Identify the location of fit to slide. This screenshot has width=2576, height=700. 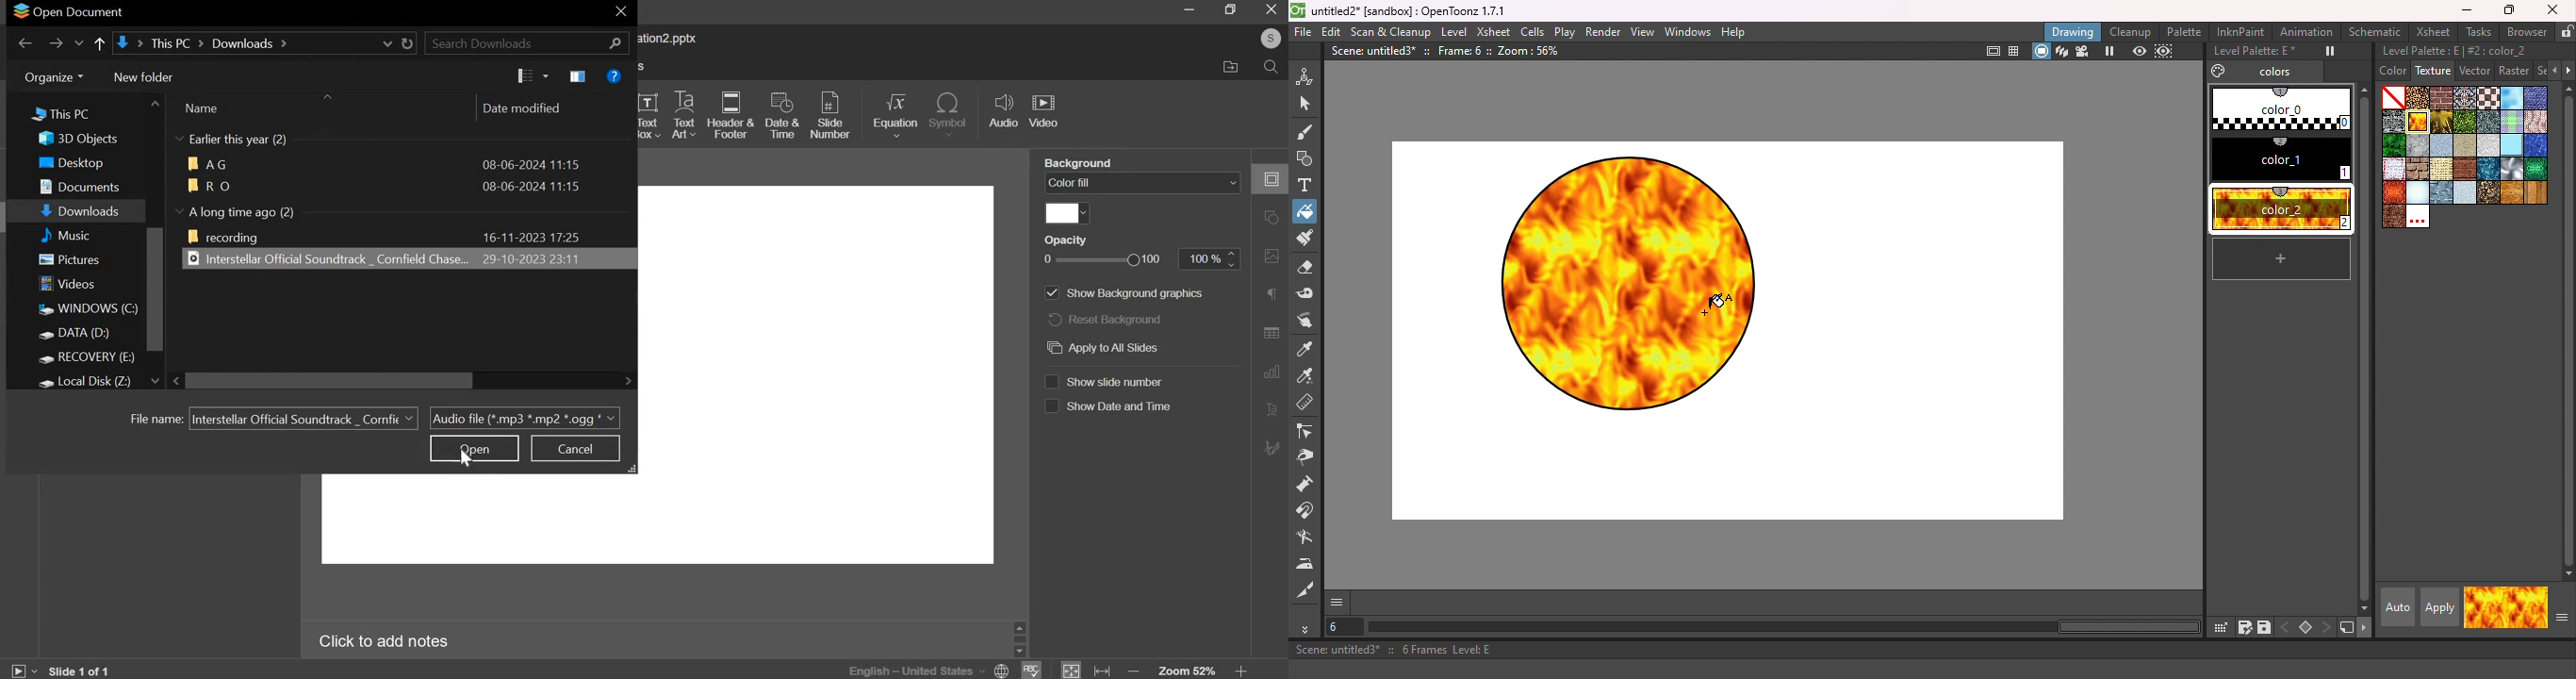
(1070, 669).